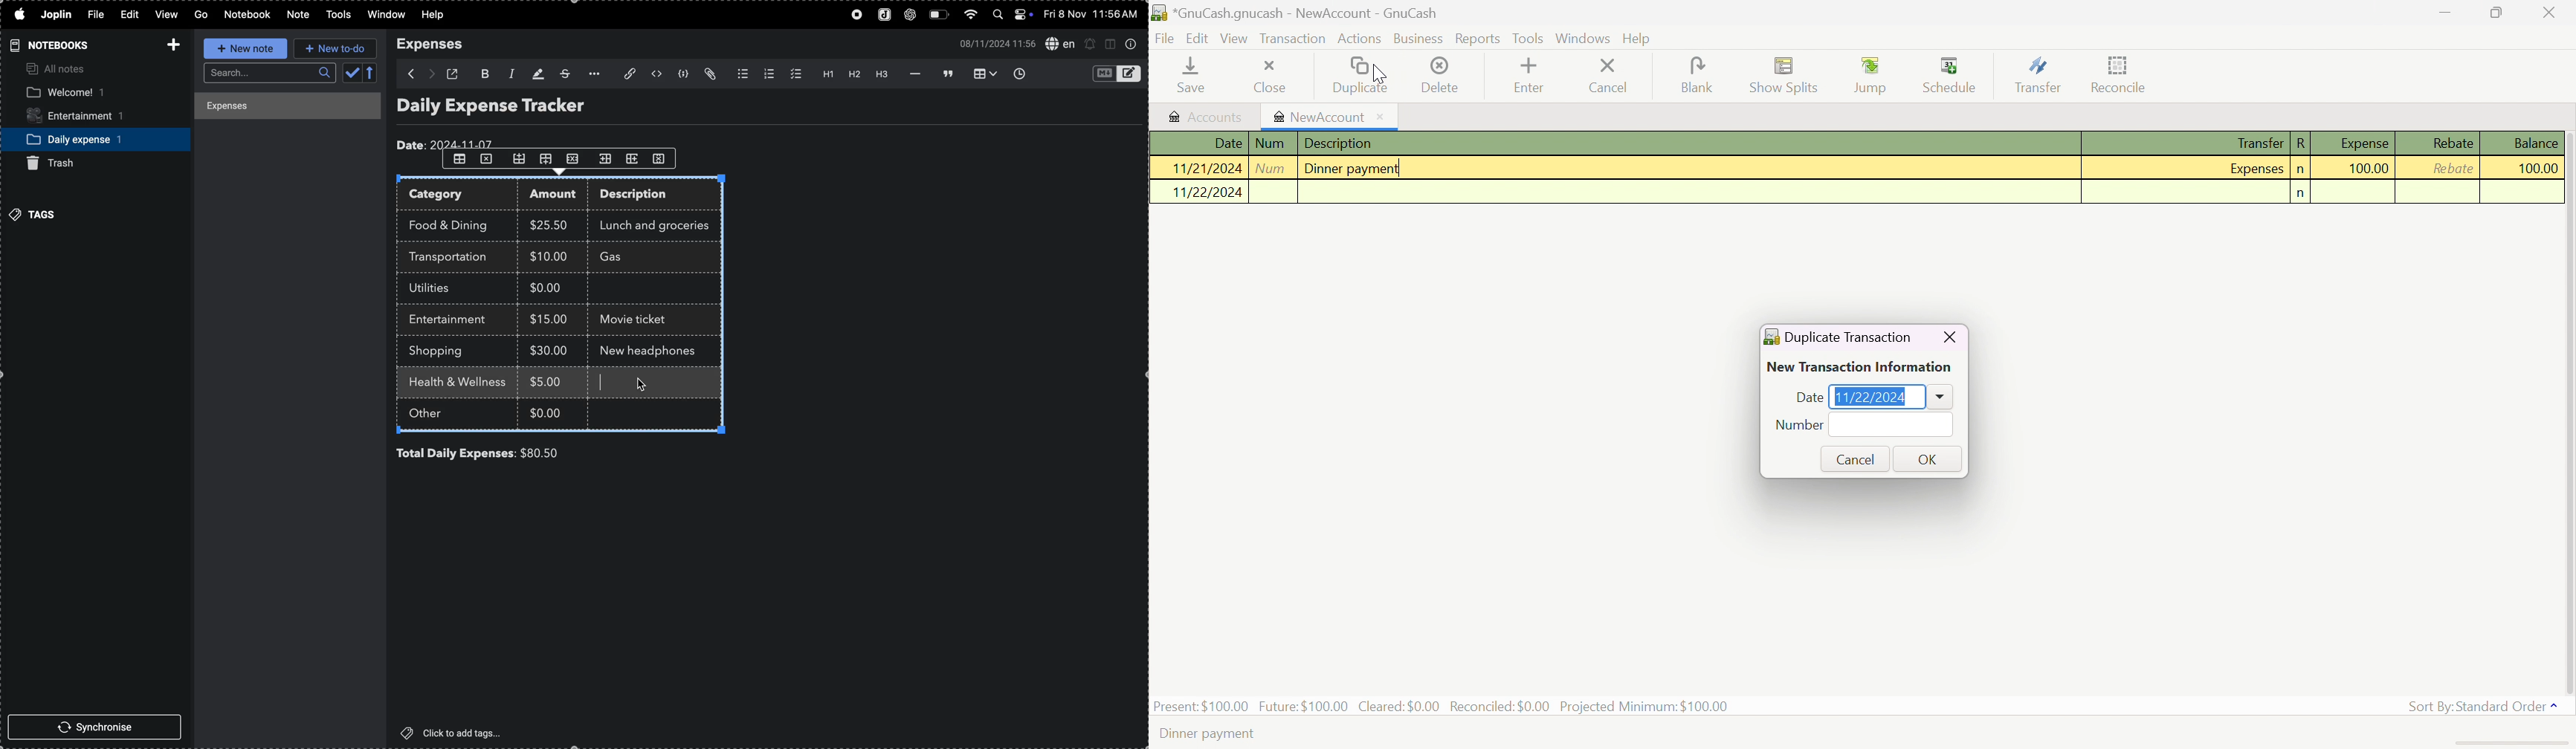 The height and width of the screenshot is (756, 2576). Describe the element at coordinates (439, 15) in the screenshot. I see `help` at that location.